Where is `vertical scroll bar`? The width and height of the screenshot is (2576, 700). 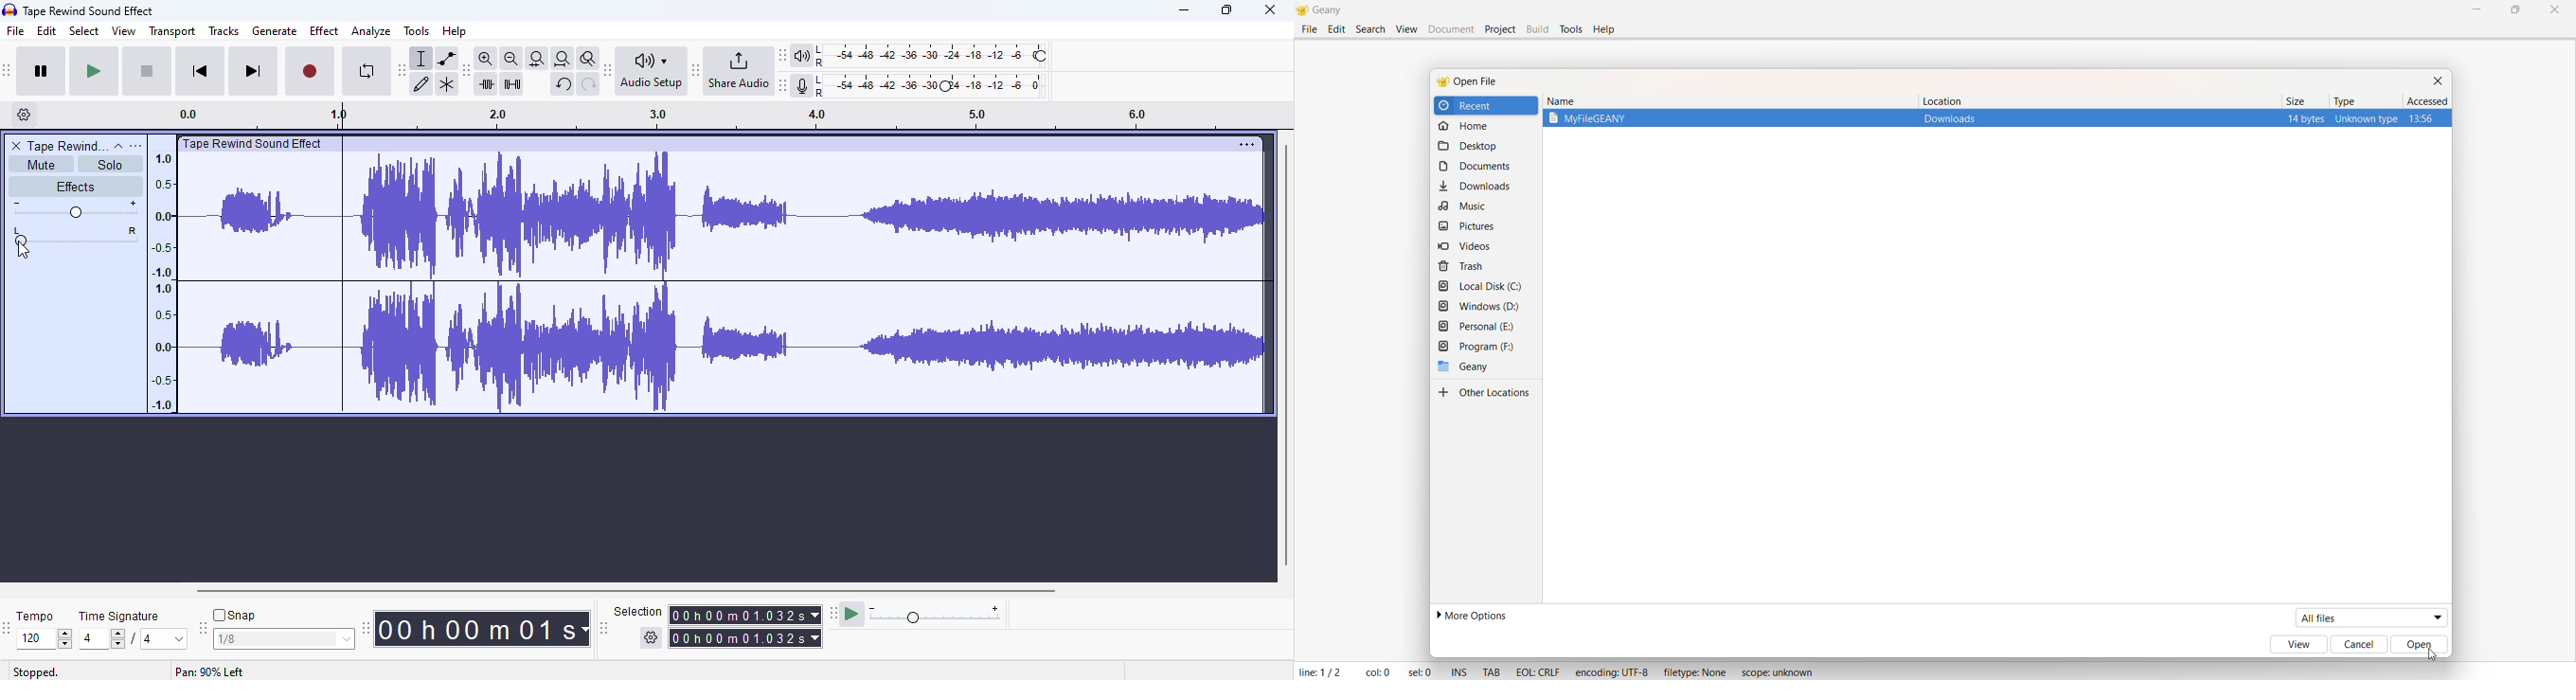
vertical scroll bar is located at coordinates (1285, 354).